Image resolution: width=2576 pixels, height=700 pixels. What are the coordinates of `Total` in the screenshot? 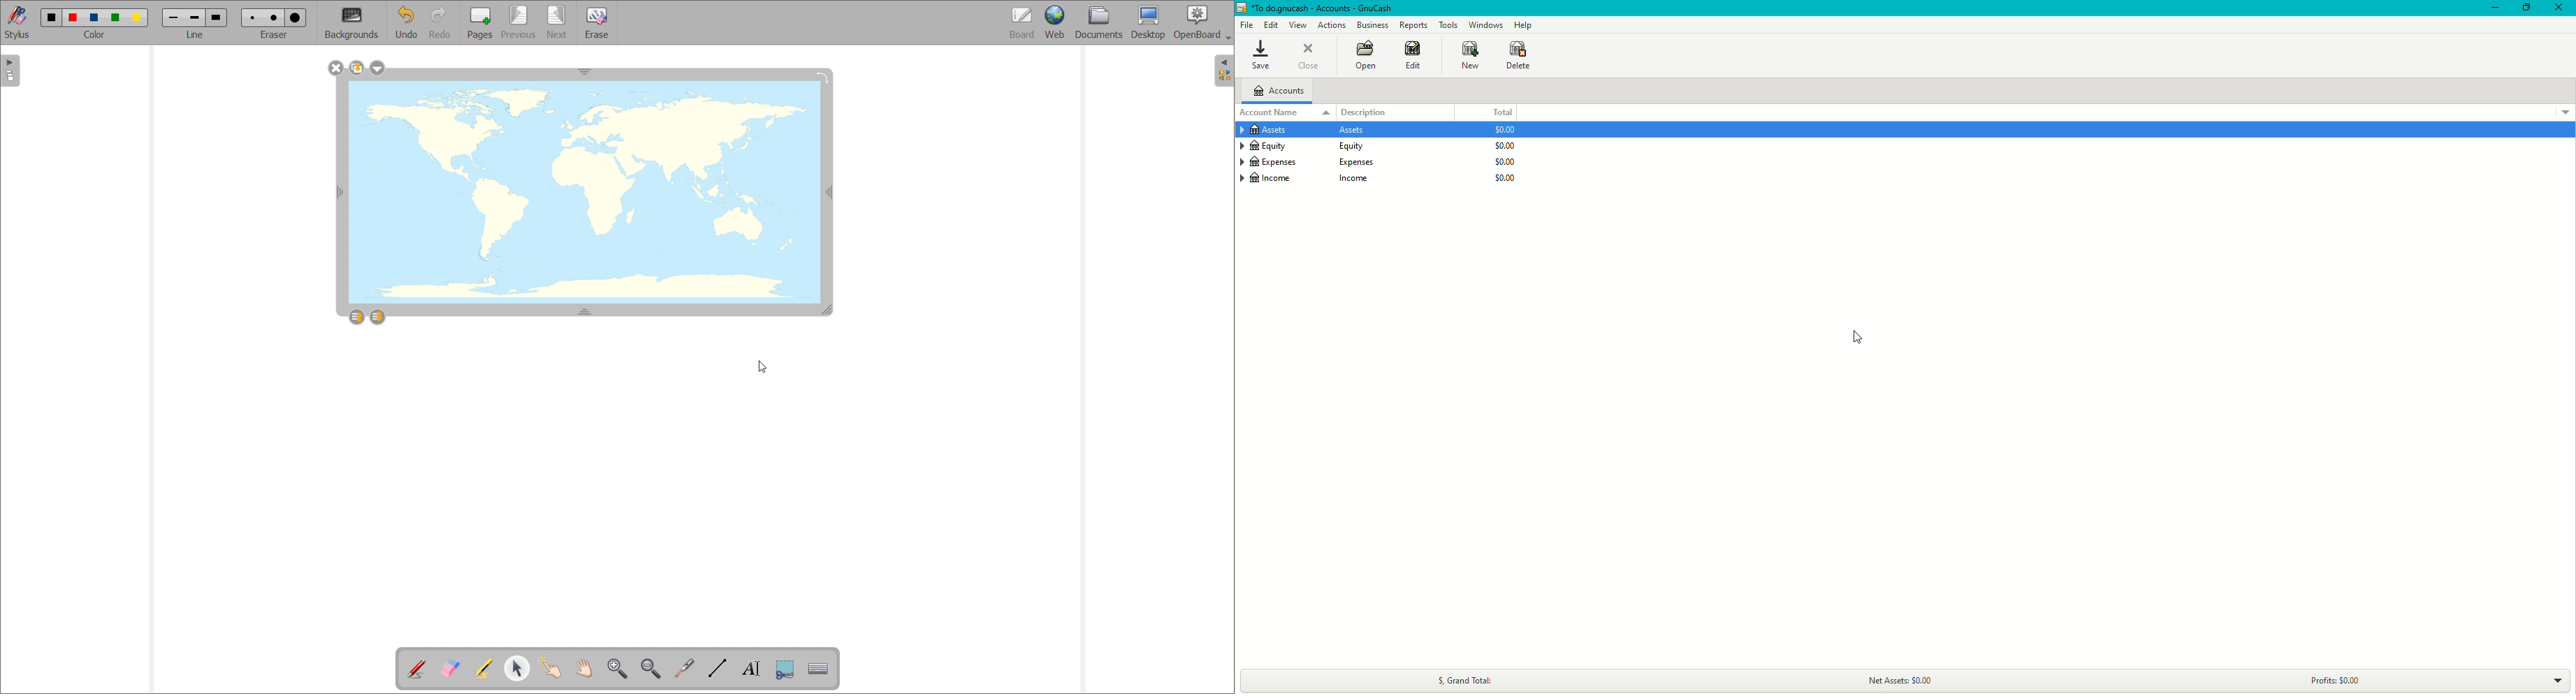 It's located at (1501, 112).